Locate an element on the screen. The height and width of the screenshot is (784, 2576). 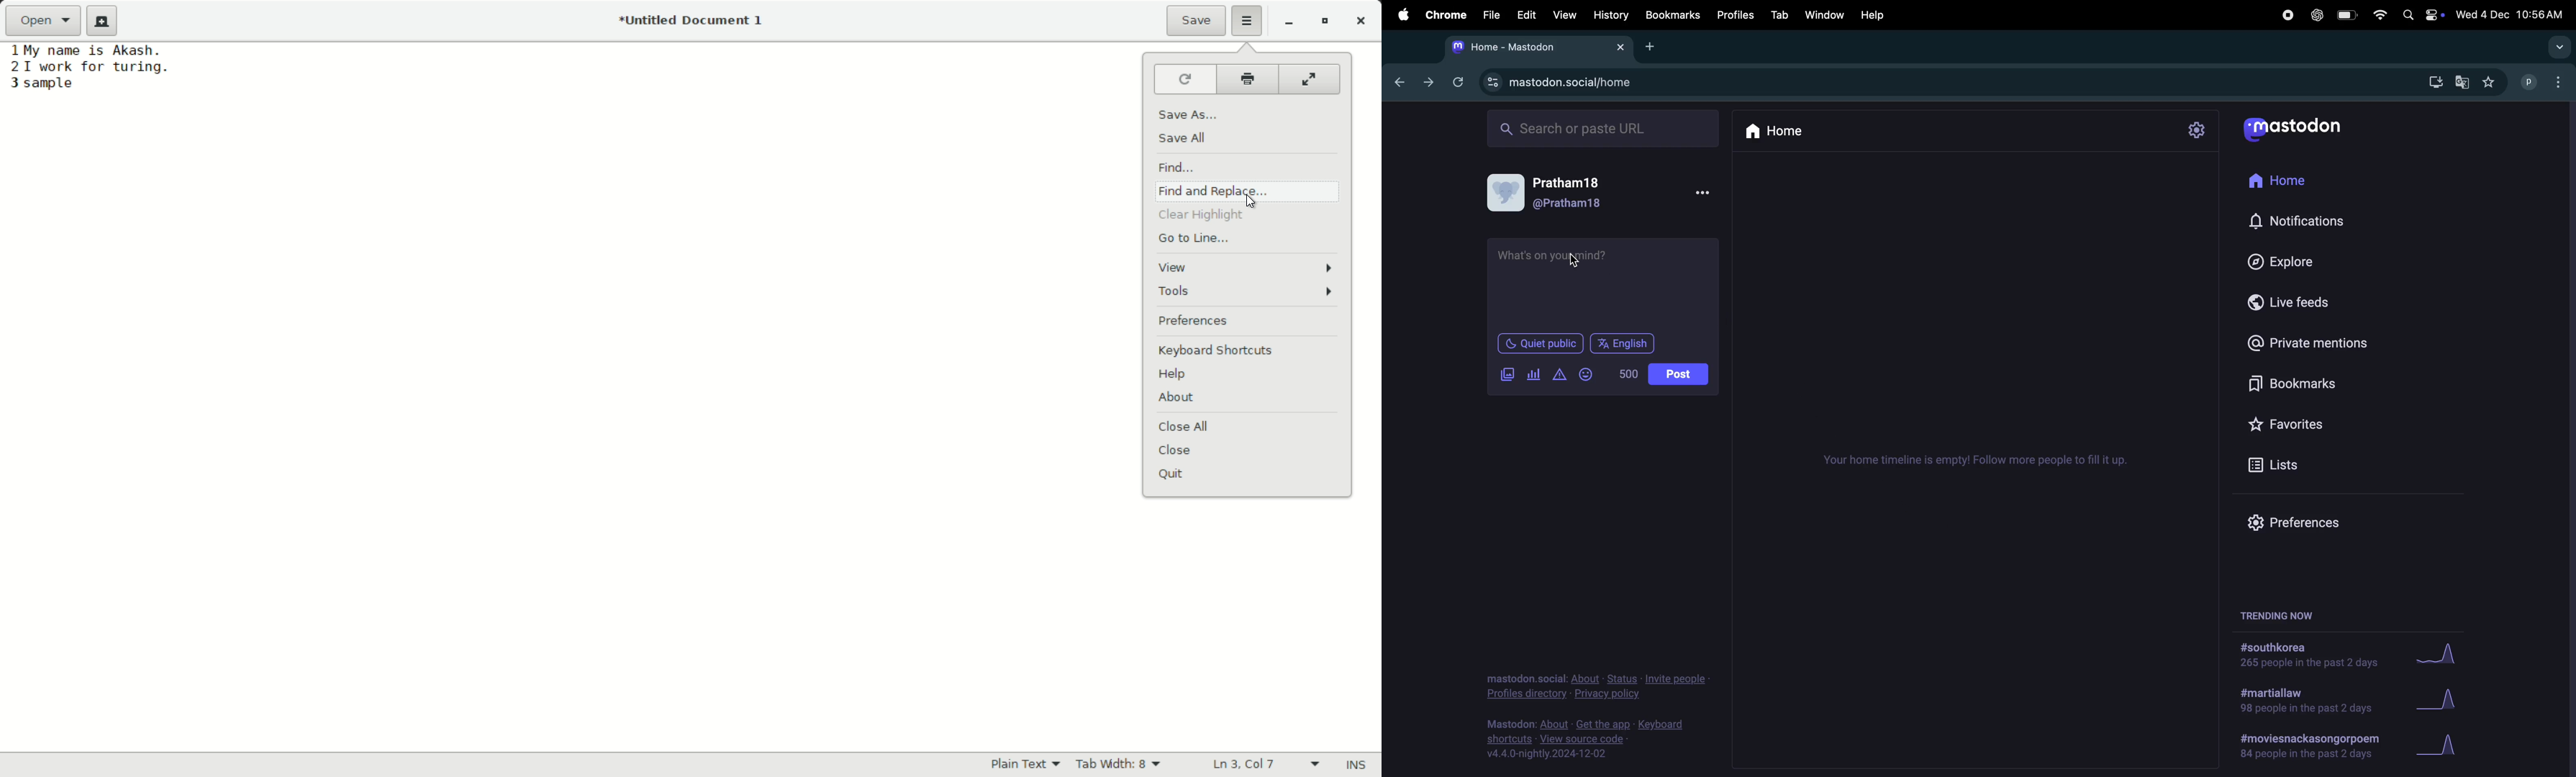
Tab is located at coordinates (1780, 15).